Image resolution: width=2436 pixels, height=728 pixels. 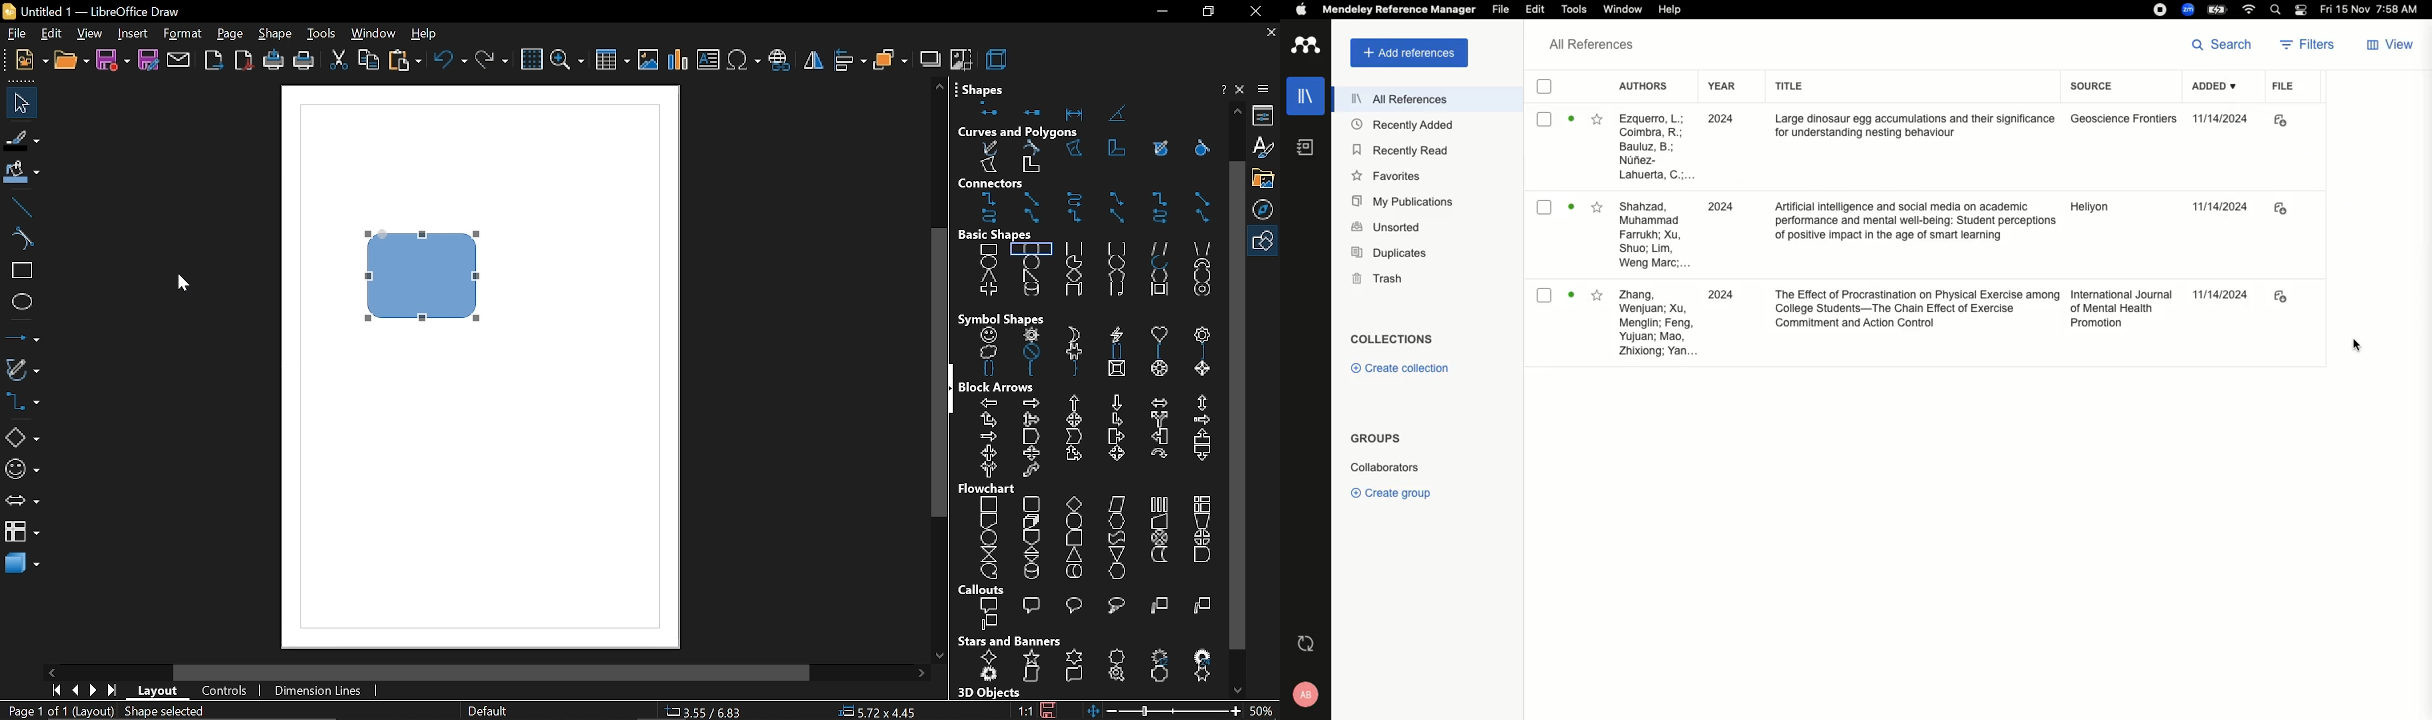 What do you see at coordinates (1025, 711) in the screenshot?
I see `scaling factor` at bounding box center [1025, 711].